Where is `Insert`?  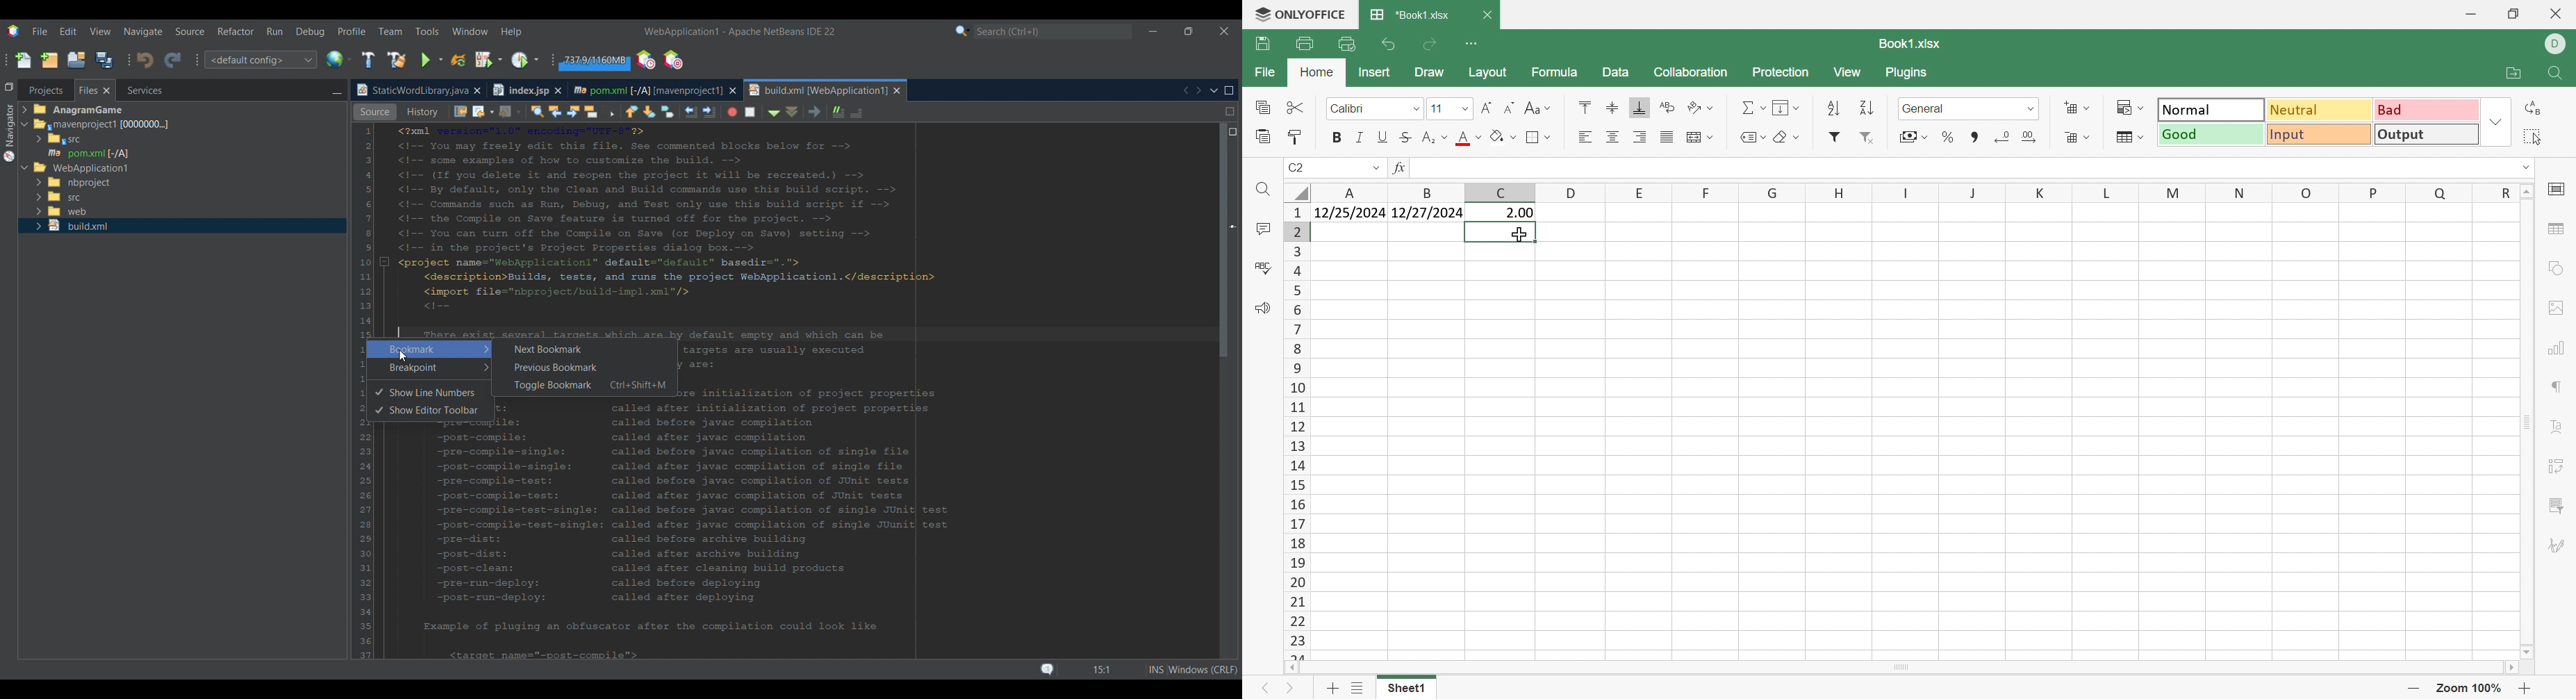
Insert is located at coordinates (1374, 72).